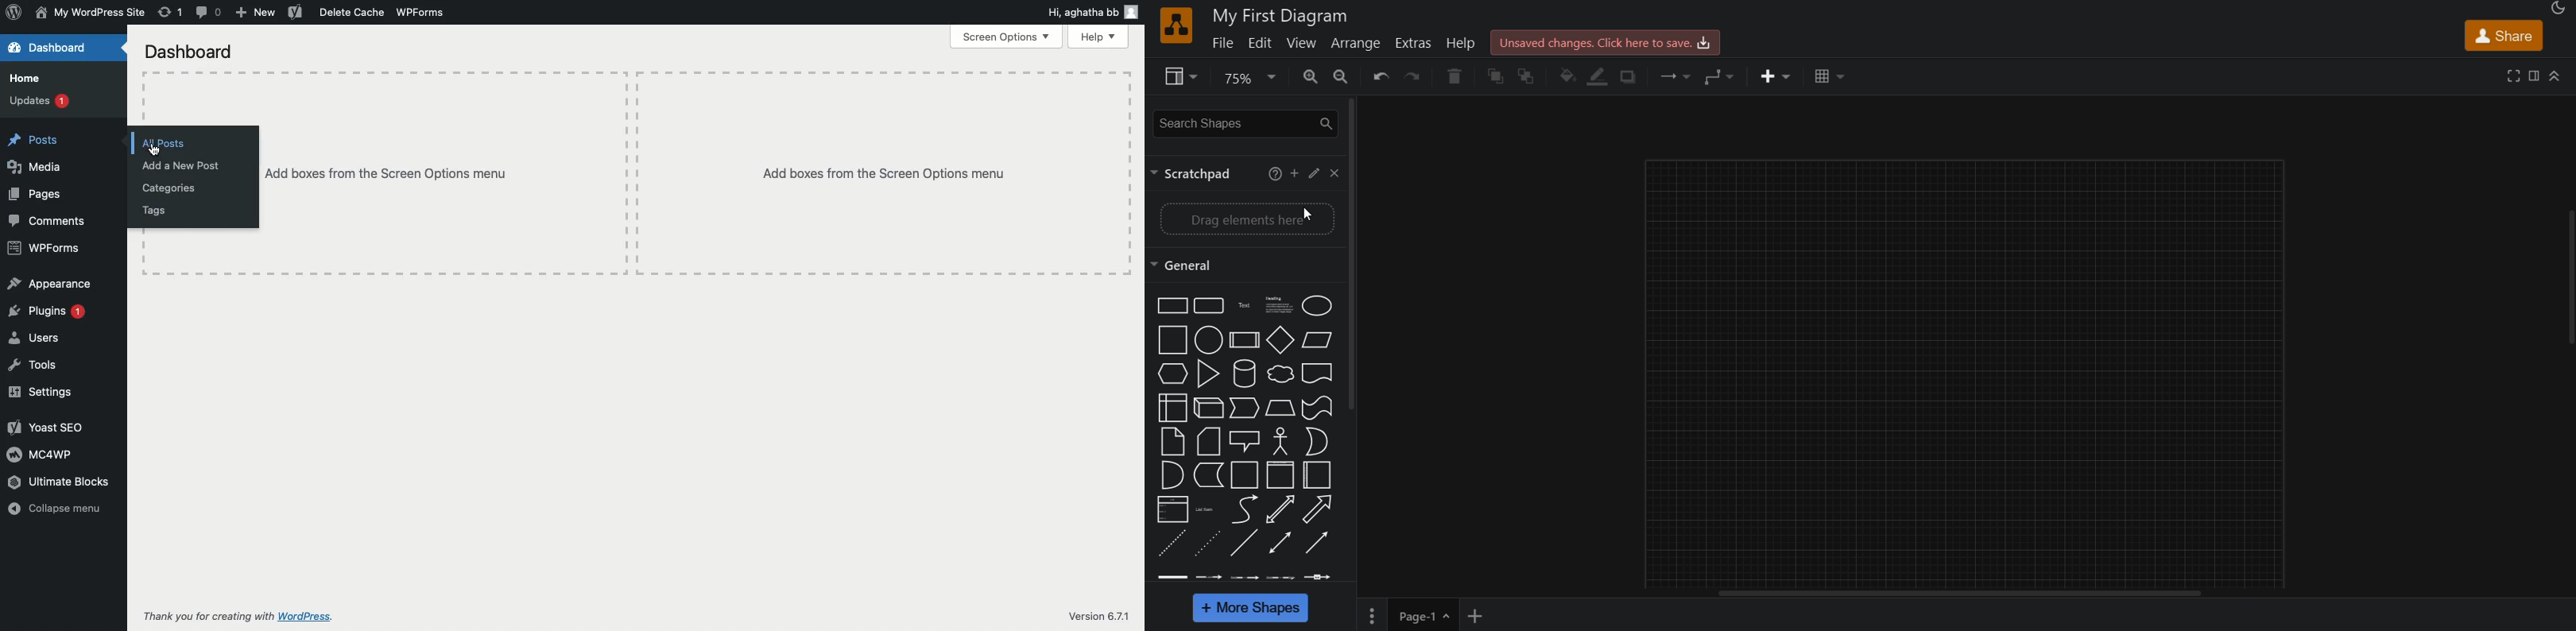  What do you see at coordinates (1966, 594) in the screenshot?
I see `horizontal scroll bar` at bounding box center [1966, 594].